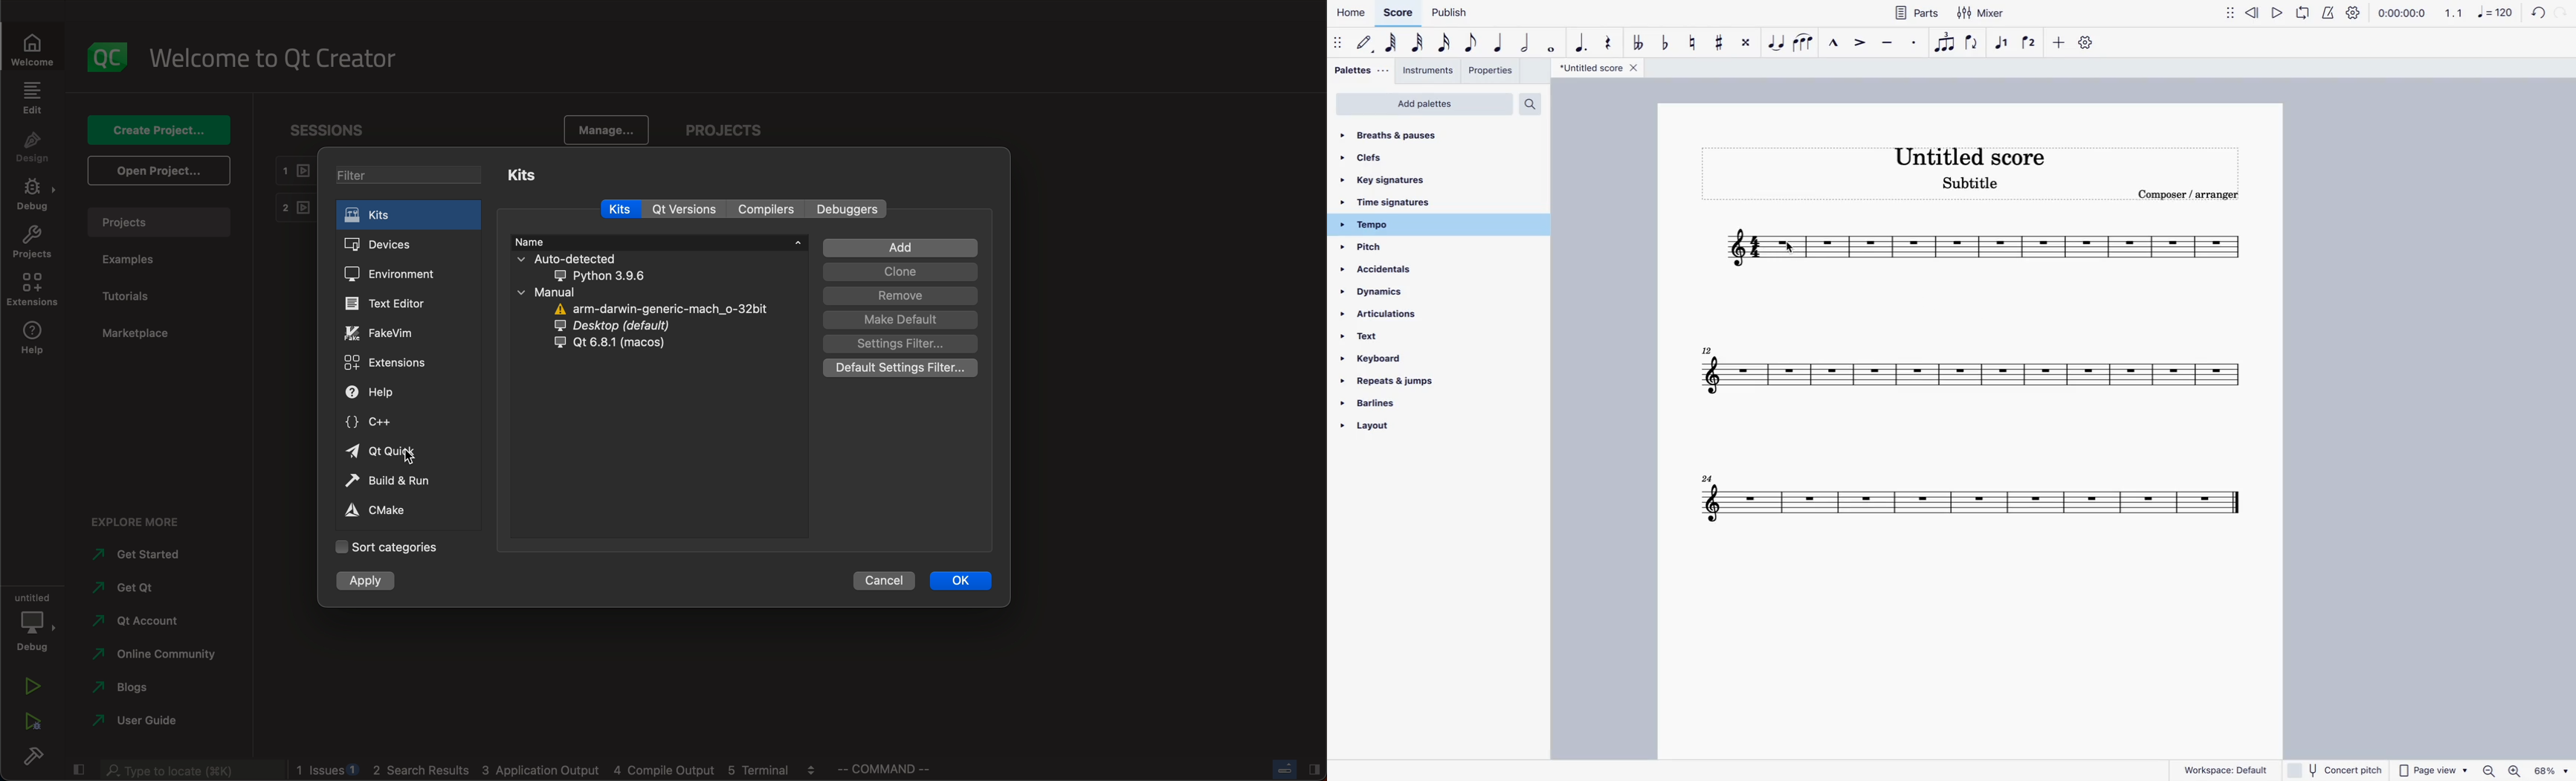 This screenshot has width=2576, height=784. Describe the element at coordinates (380, 392) in the screenshot. I see `help` at that location.